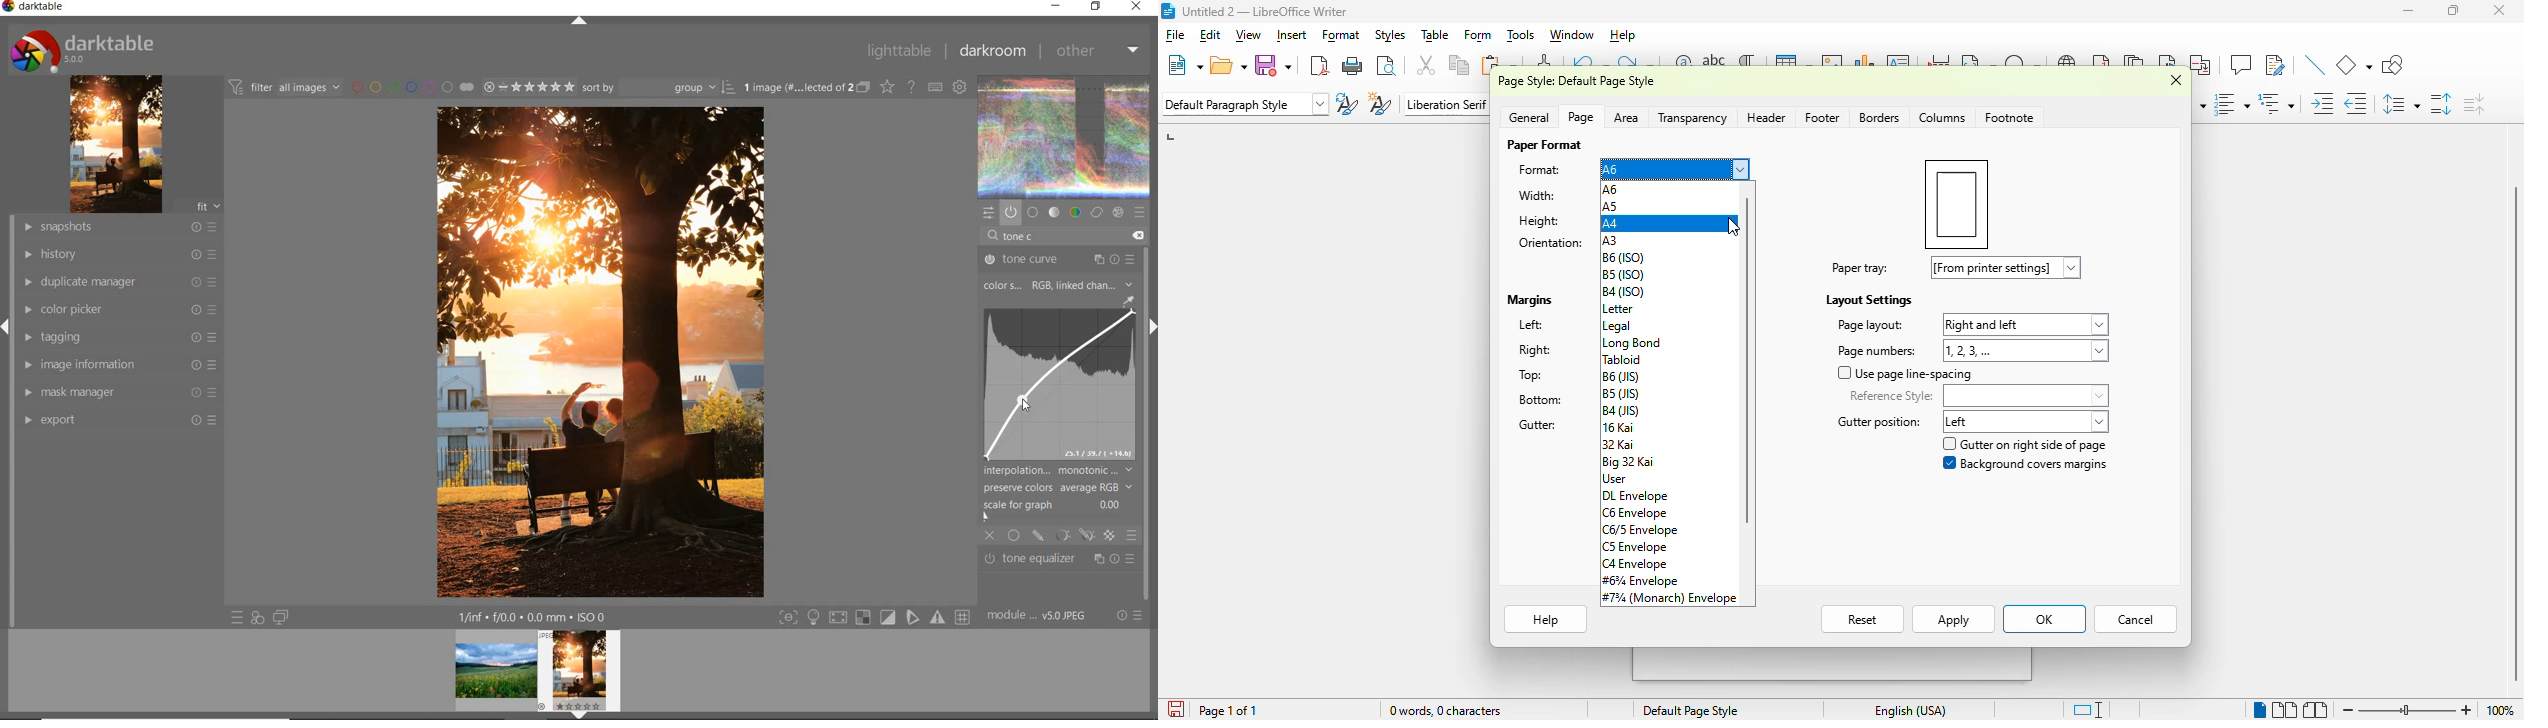 The image size is (2548, 728). What do you see at coordinates (1245, 104) in the screenshot?
I see `set paragraph style` at bounding box center [1245, 104].